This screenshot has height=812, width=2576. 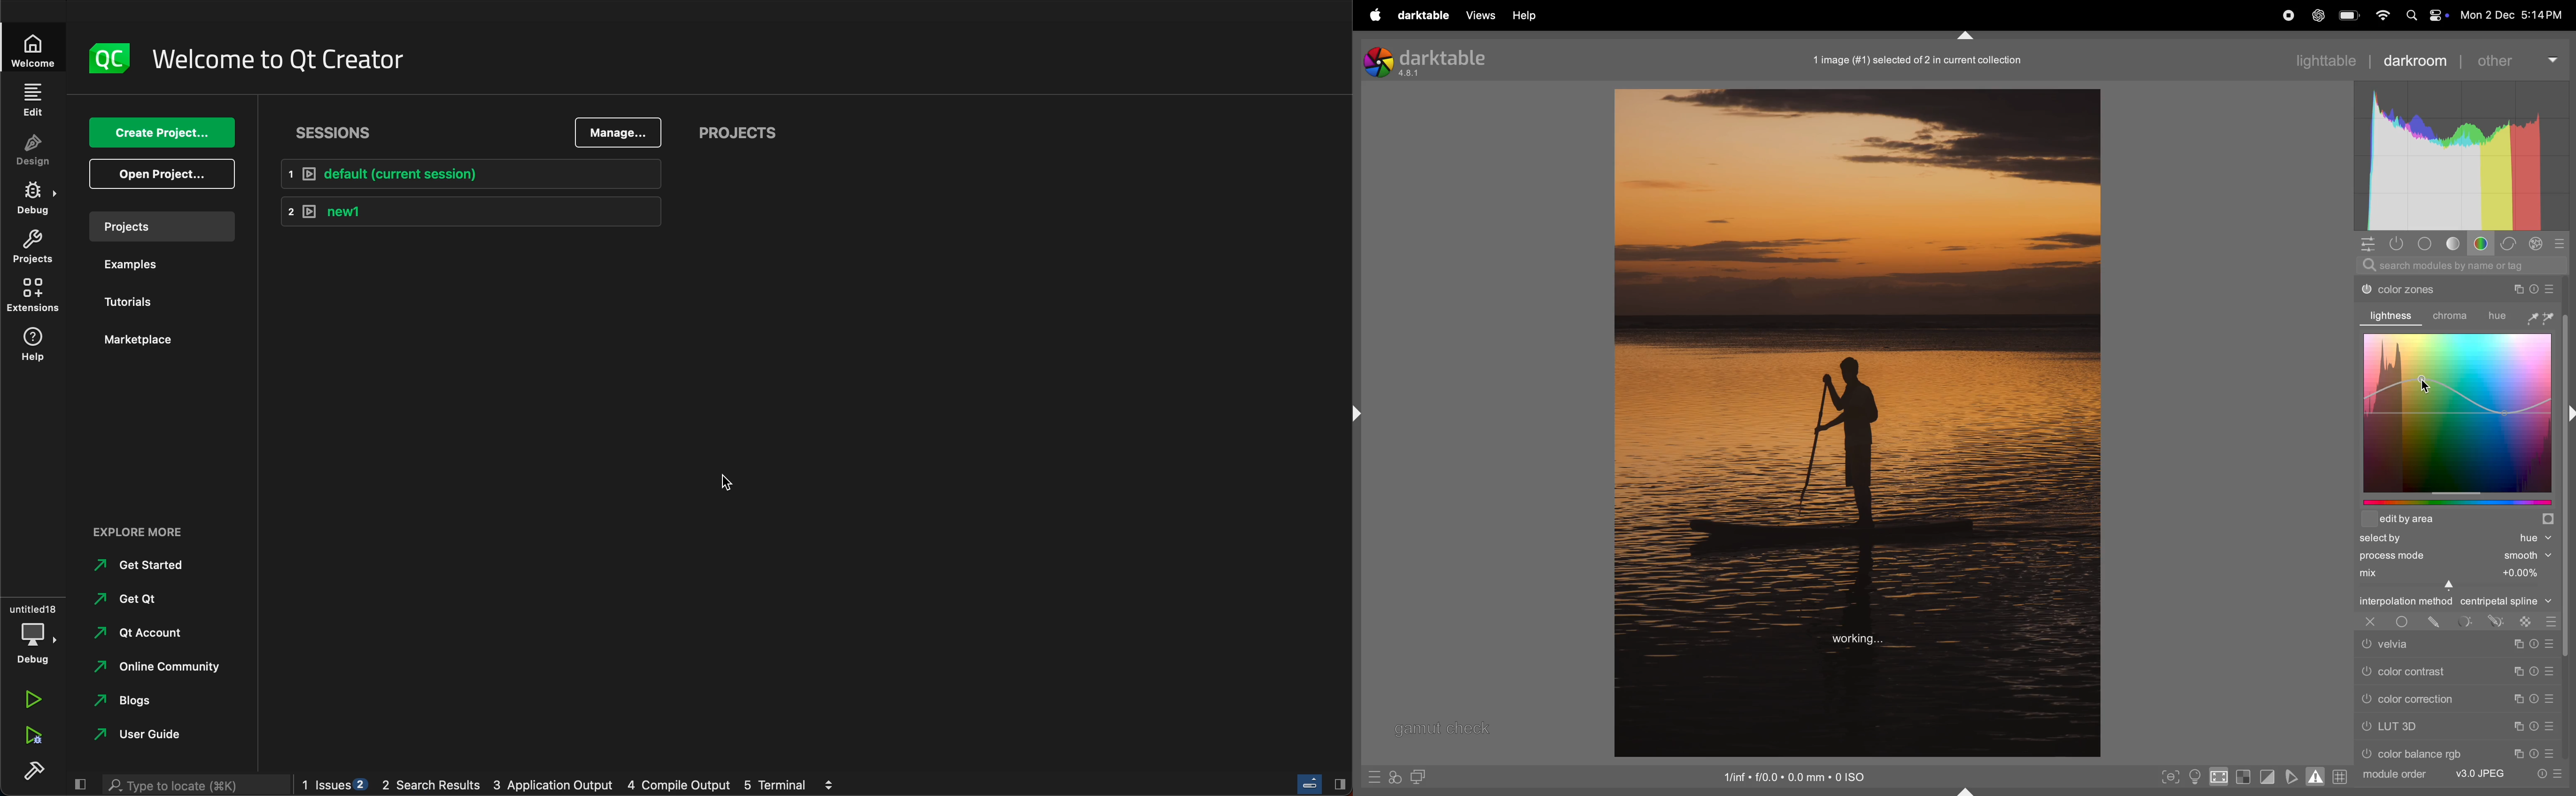 What do you see at coordinates (163, 174) in the screenshot?
I see `open` at bounding box center [163, 174].